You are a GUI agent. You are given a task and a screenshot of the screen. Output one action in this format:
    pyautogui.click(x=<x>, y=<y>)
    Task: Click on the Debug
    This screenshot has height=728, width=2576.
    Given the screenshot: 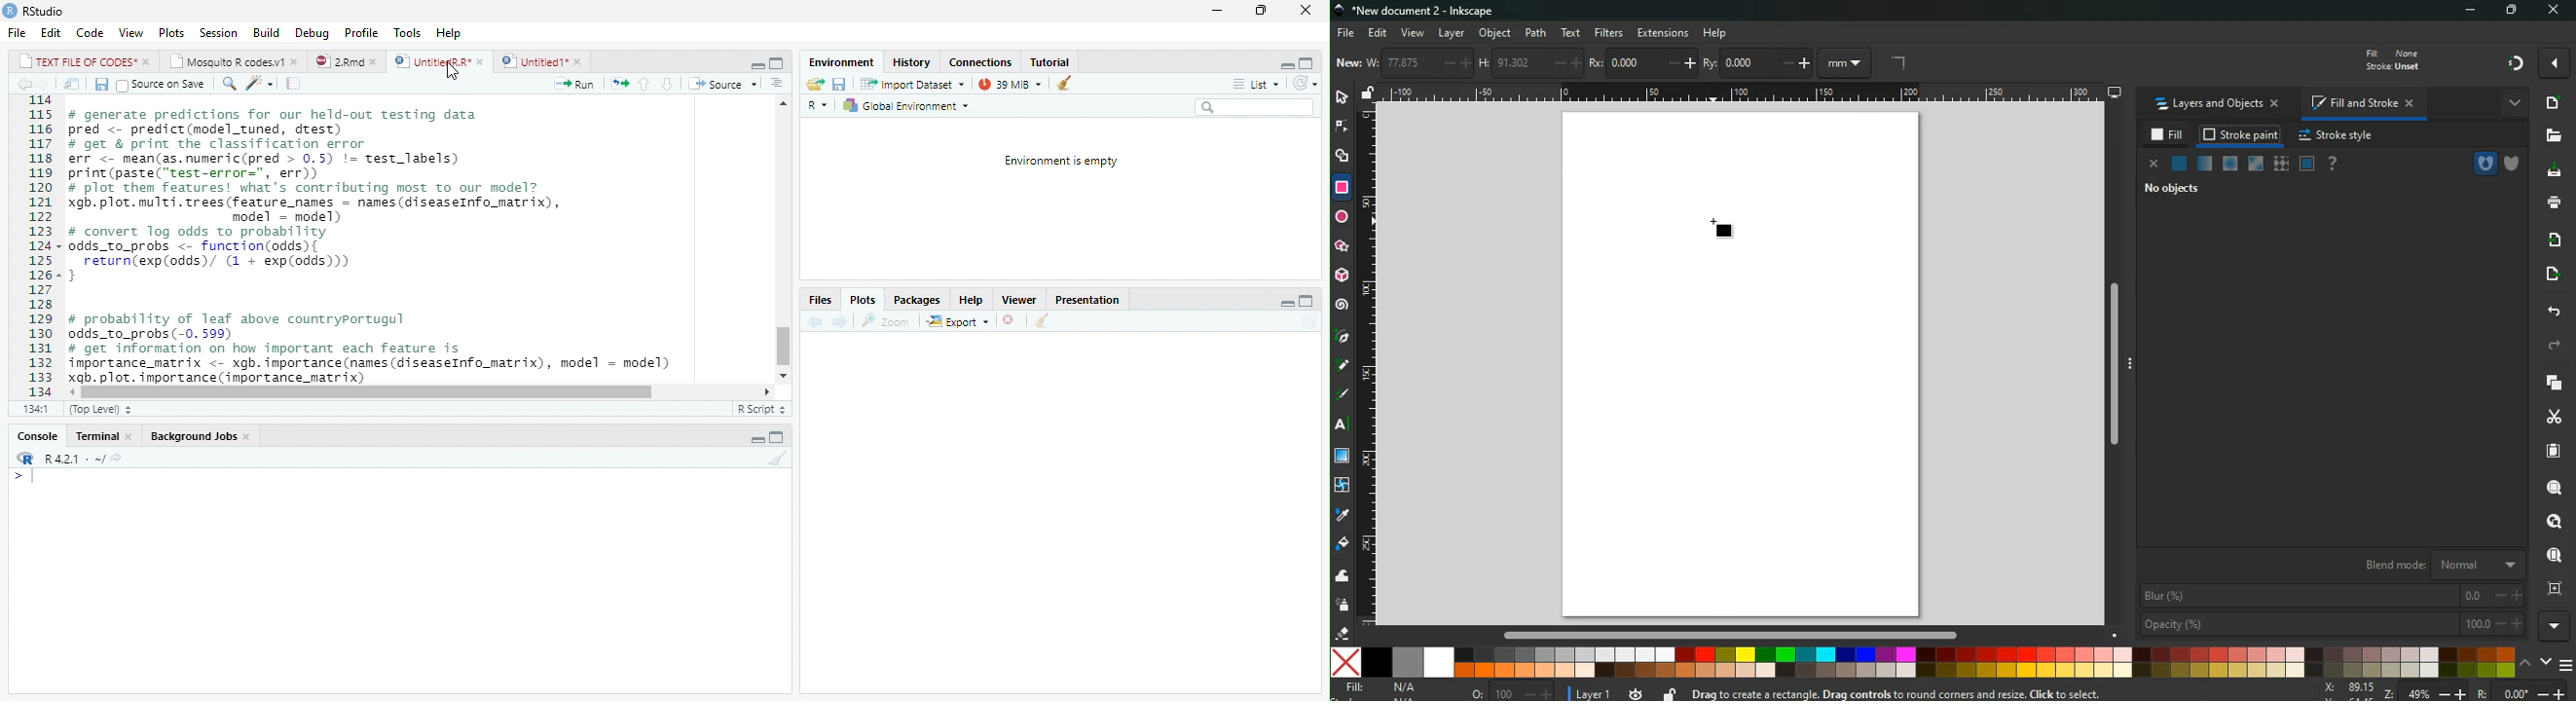 What is the action you would take?
    pyautogui.click(x=311, y=34)
    